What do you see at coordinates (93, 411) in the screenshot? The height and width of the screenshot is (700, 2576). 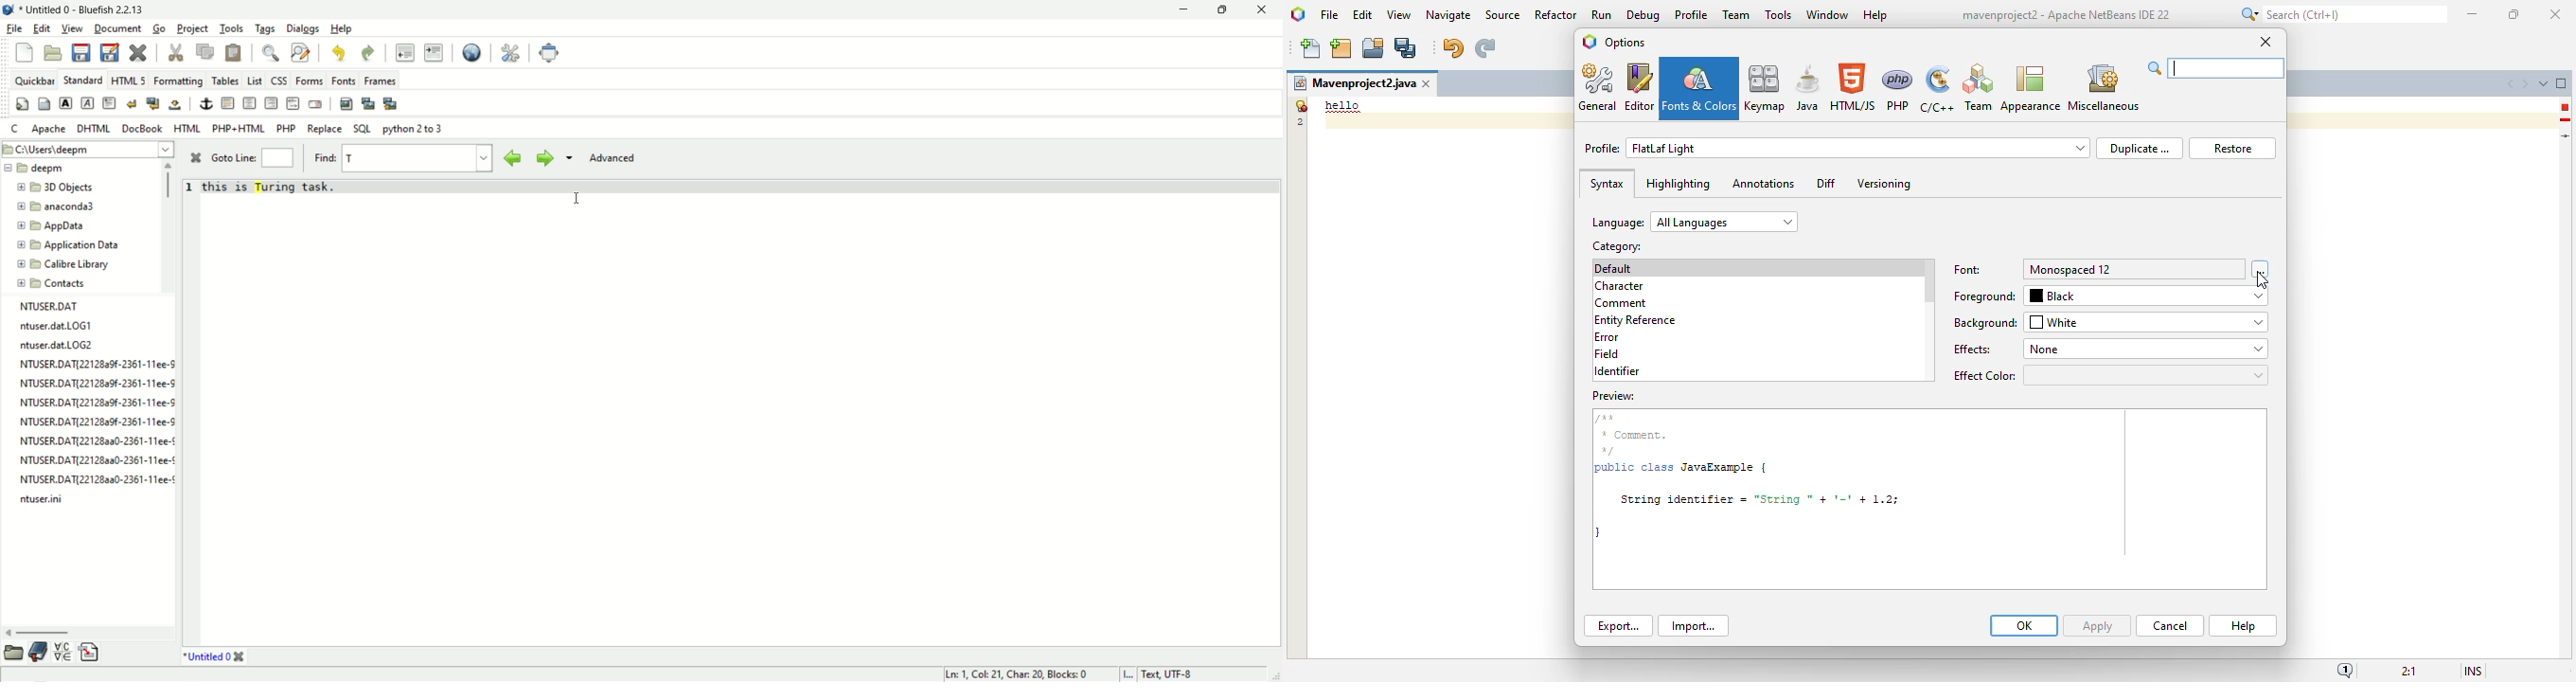 I see `file list` at bounding box center [93, 411].